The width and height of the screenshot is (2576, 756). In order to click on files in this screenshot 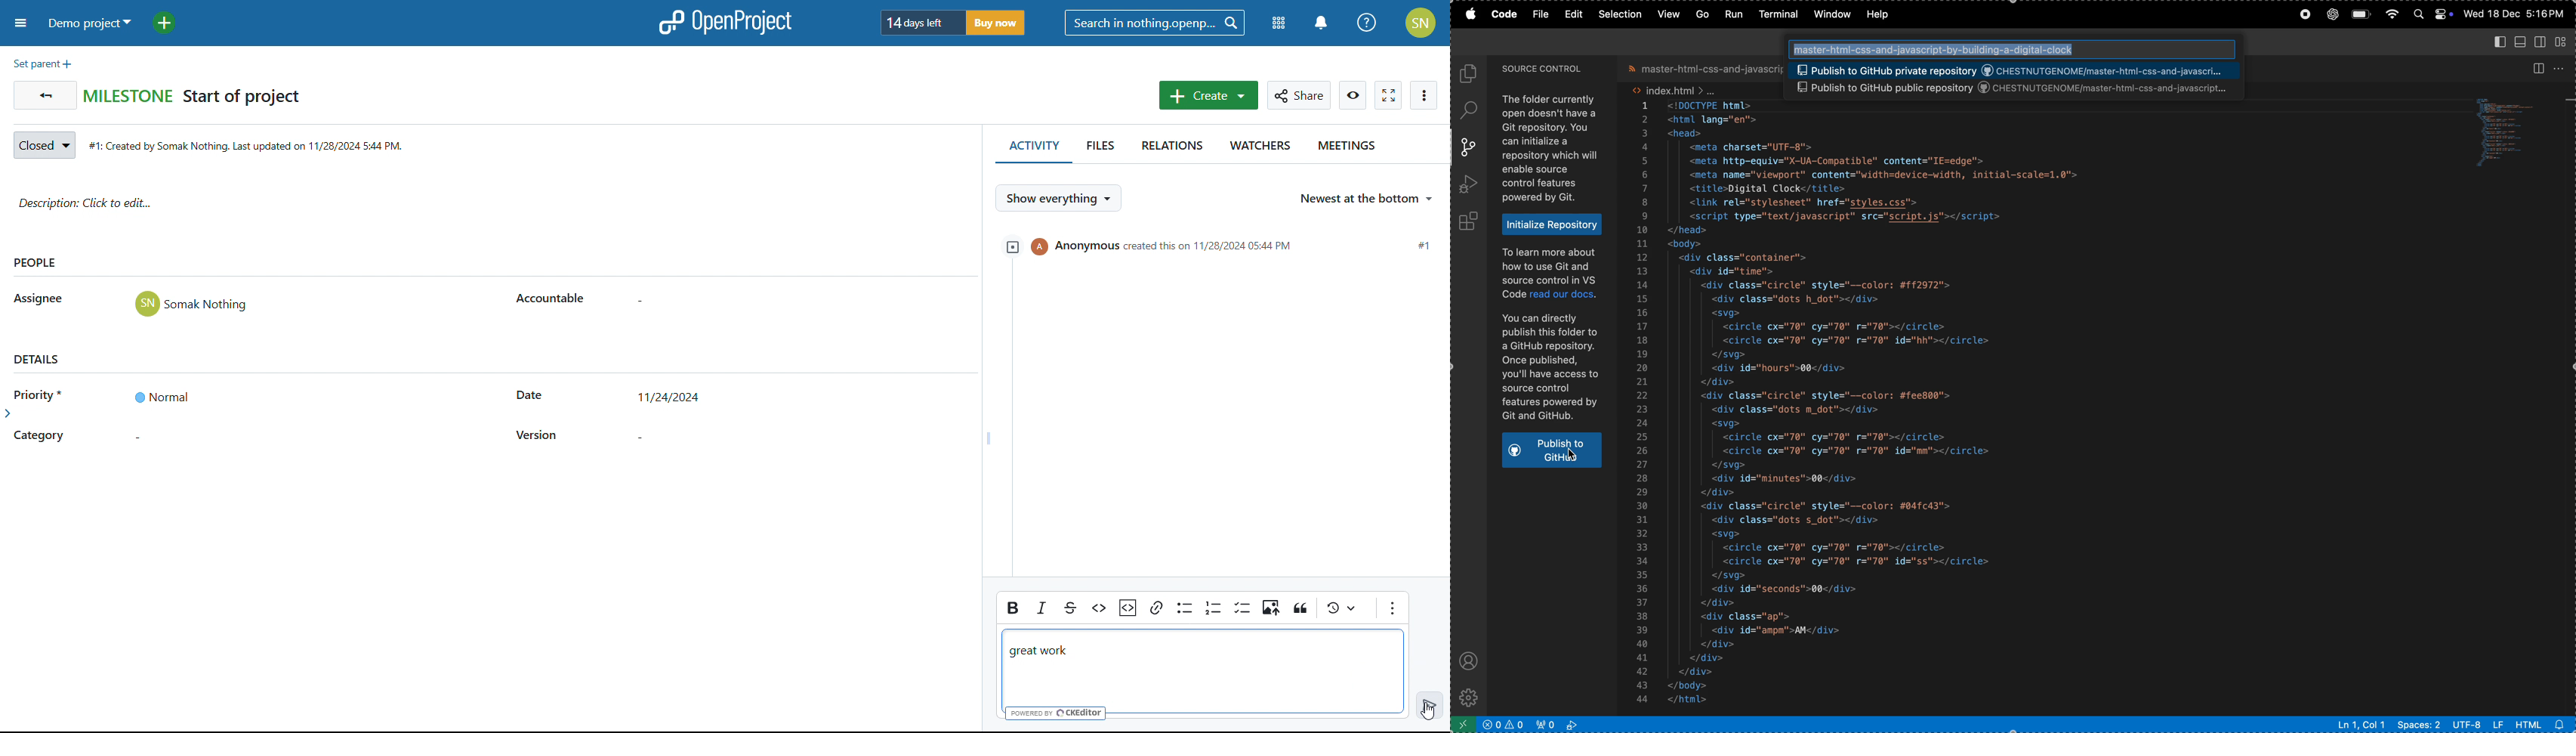, I will do `click(1098, 150)`.